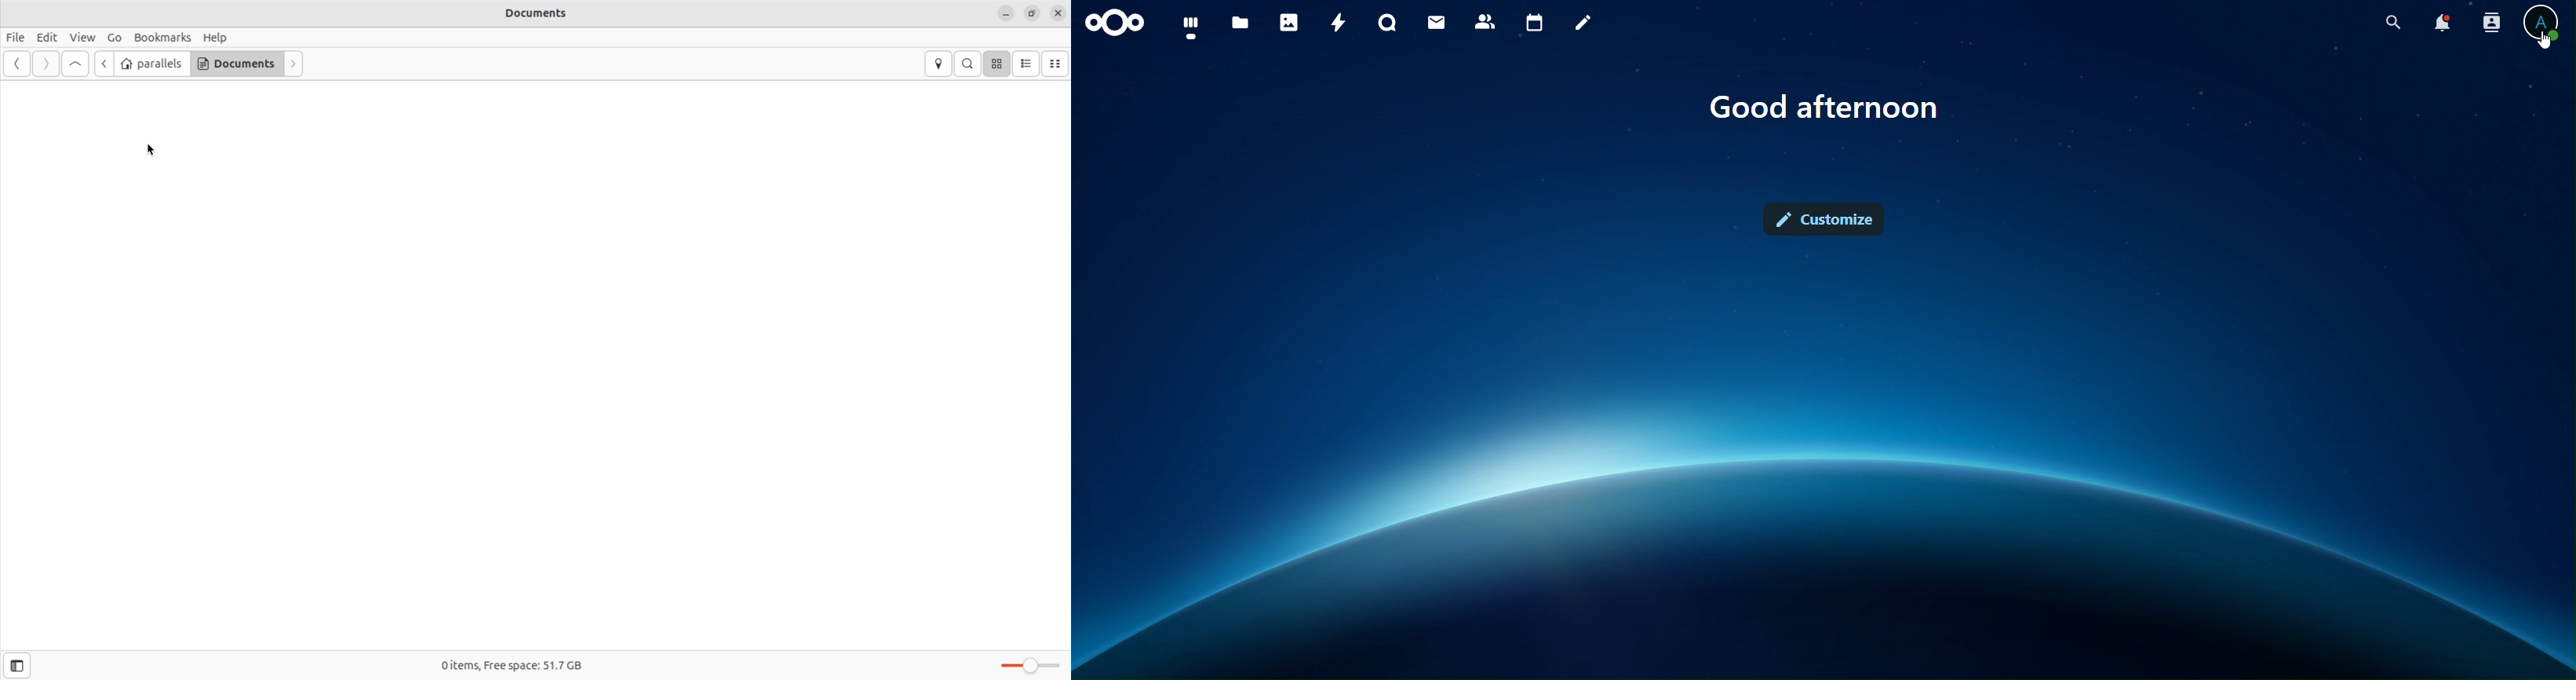  Describe the element at coordinates (17, 665) in the screenshot. I see `Show sidebar` at that location.